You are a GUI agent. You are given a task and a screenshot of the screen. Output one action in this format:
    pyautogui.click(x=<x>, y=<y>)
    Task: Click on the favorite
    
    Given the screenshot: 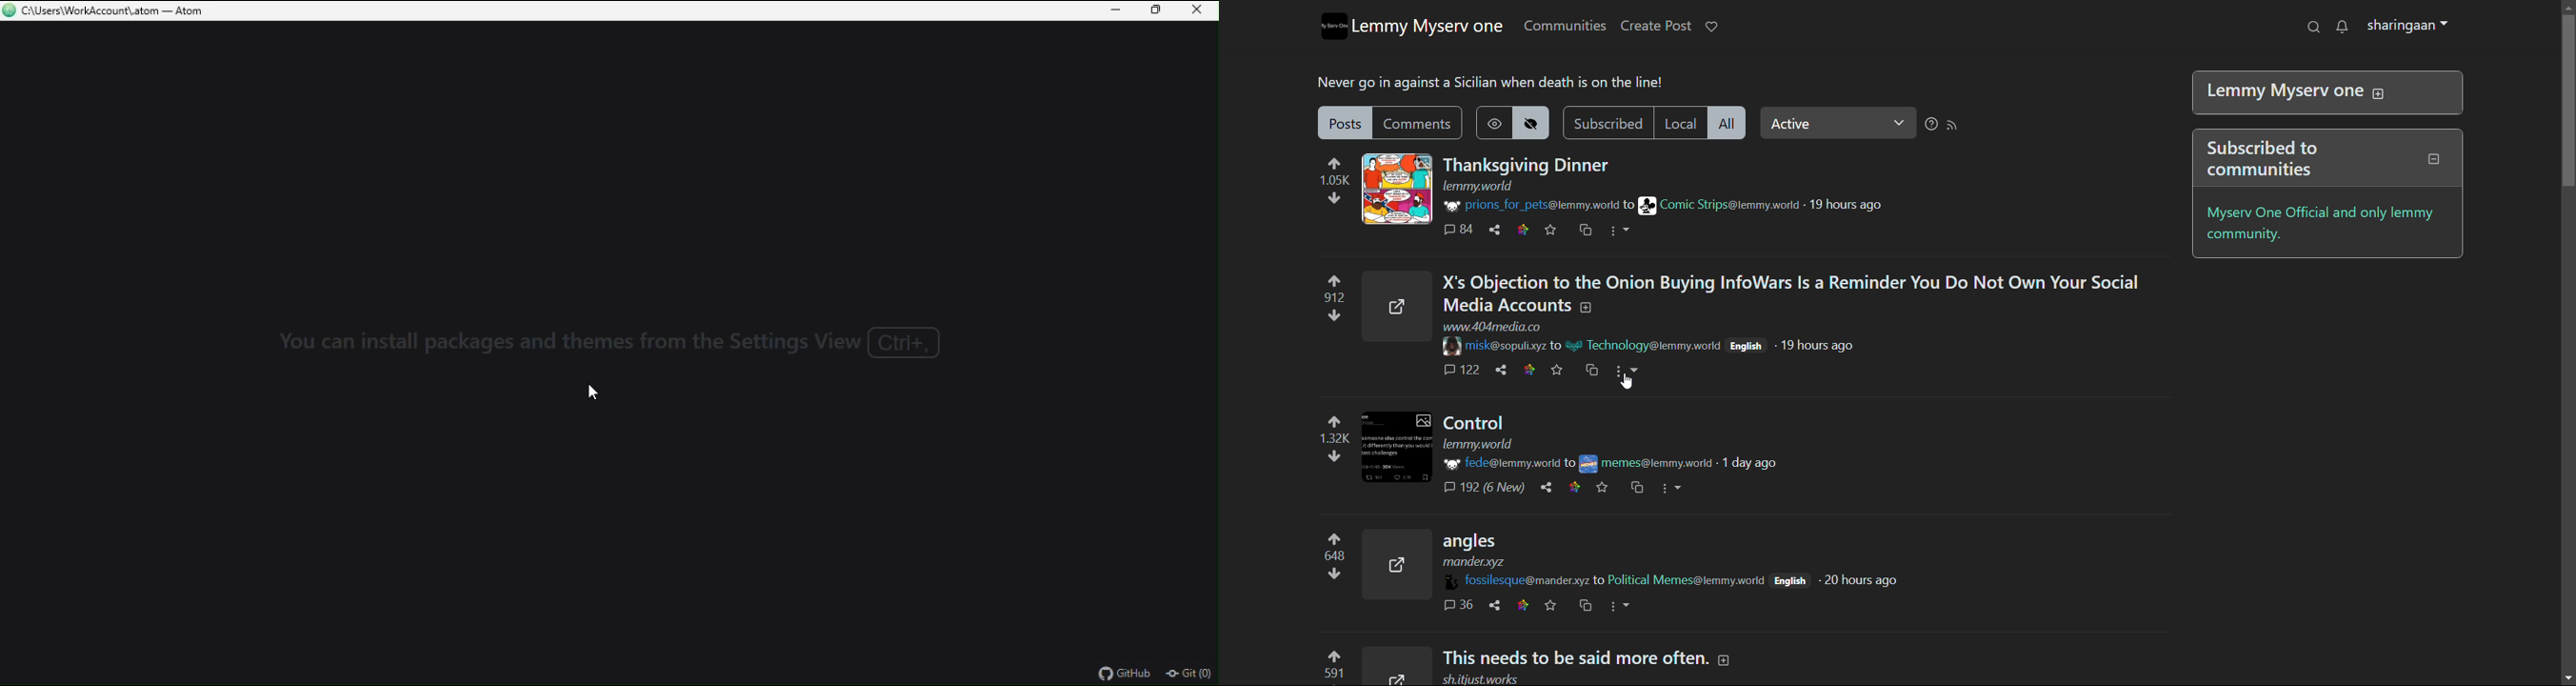 What is the action you would take?
    pyautogui.click(x=1556, y=370)
    